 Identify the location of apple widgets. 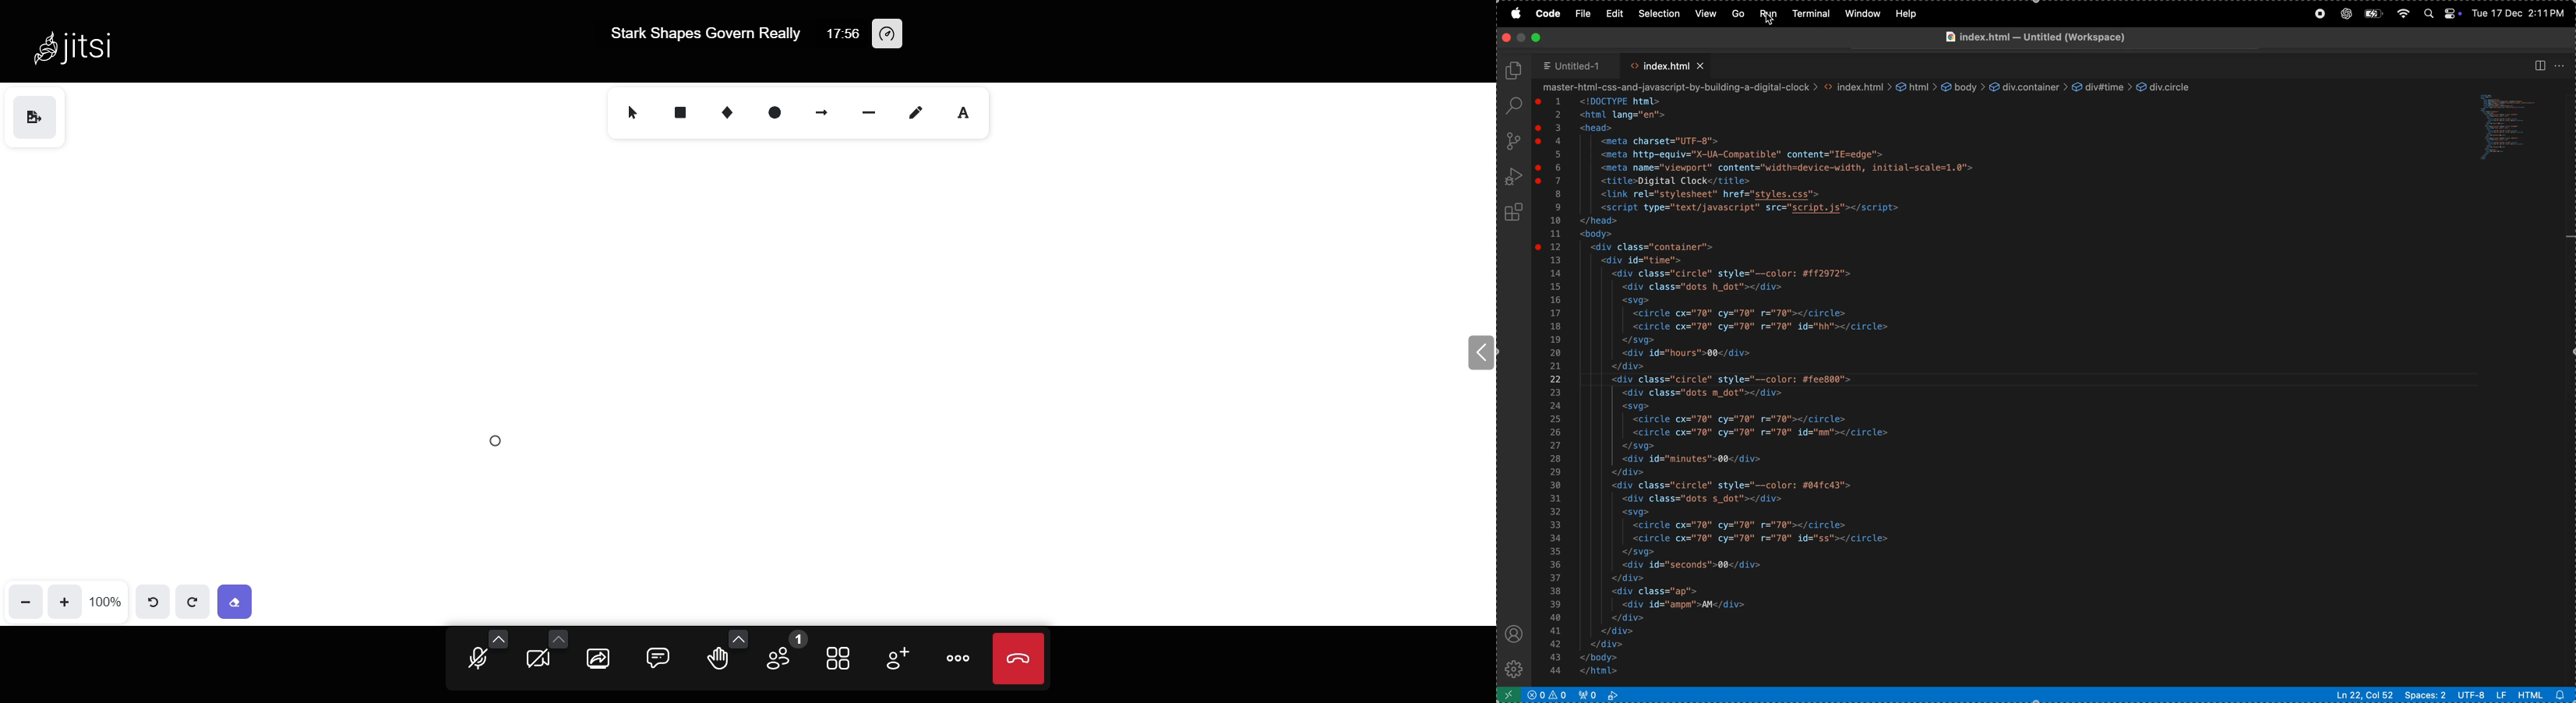
(2439, 11).